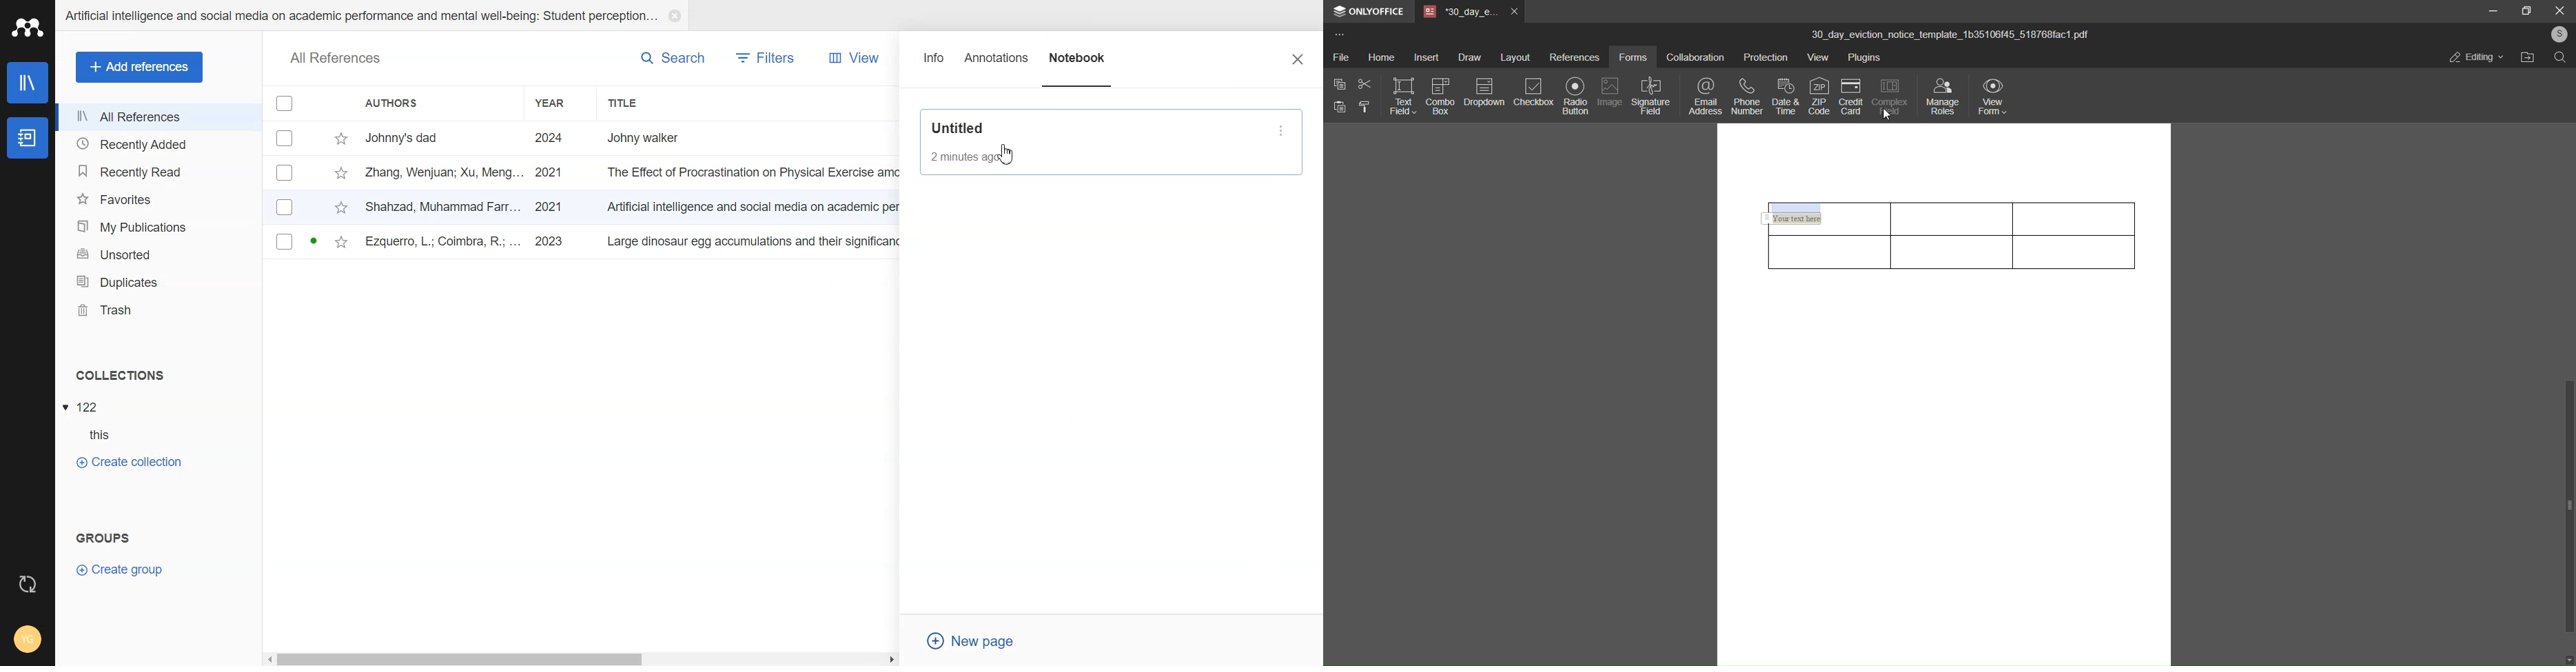  I want to click on Year, so click(561, 103).